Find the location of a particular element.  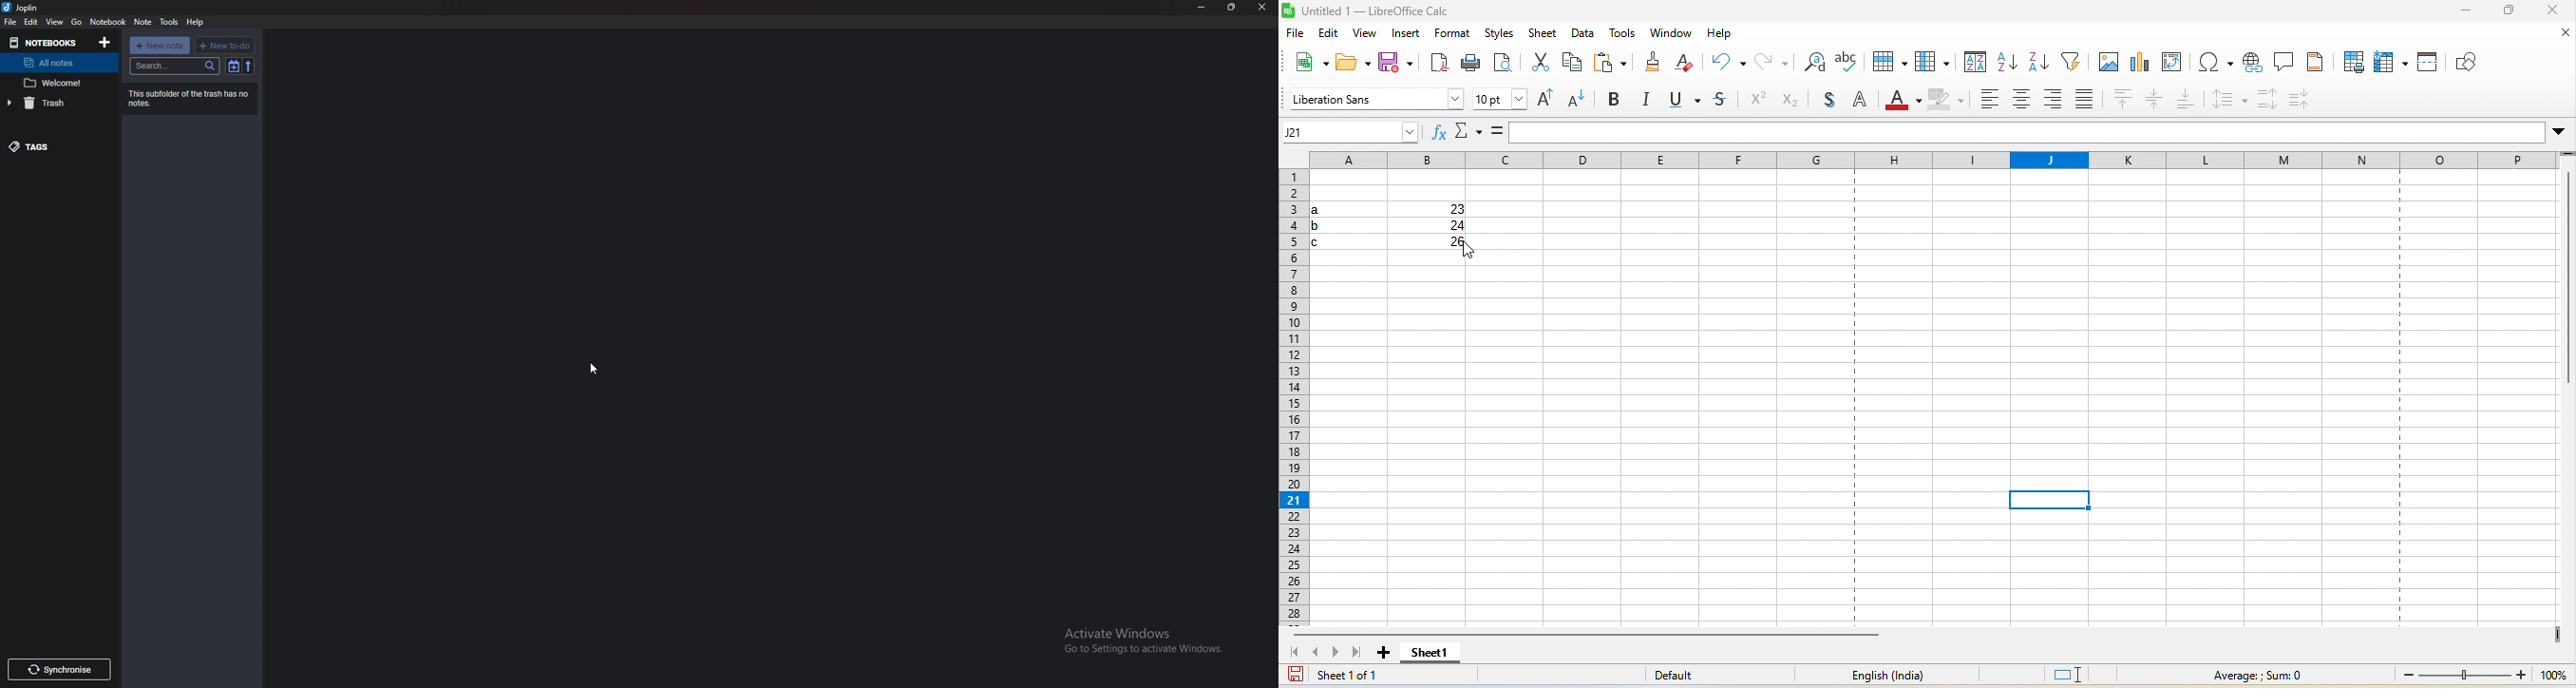

paste is located at coordinates (1611, 64).